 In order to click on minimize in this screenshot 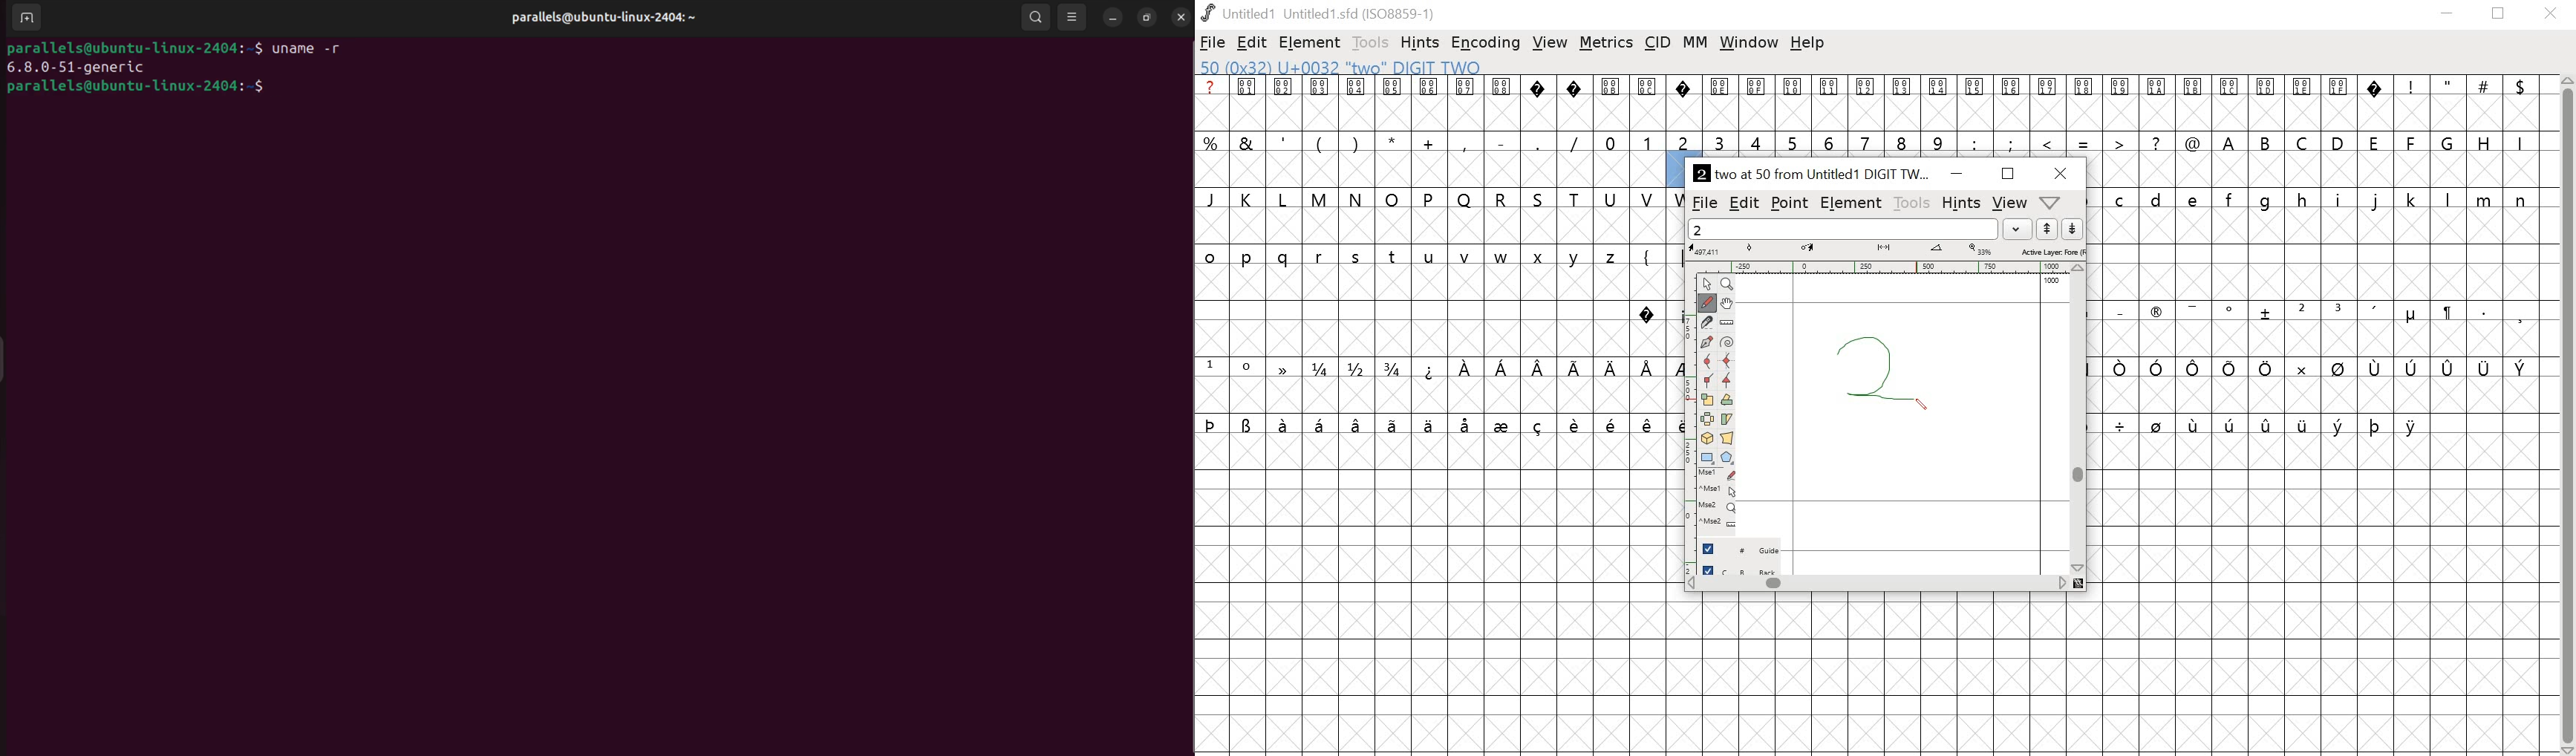, I will do `click(1957, 172)`.